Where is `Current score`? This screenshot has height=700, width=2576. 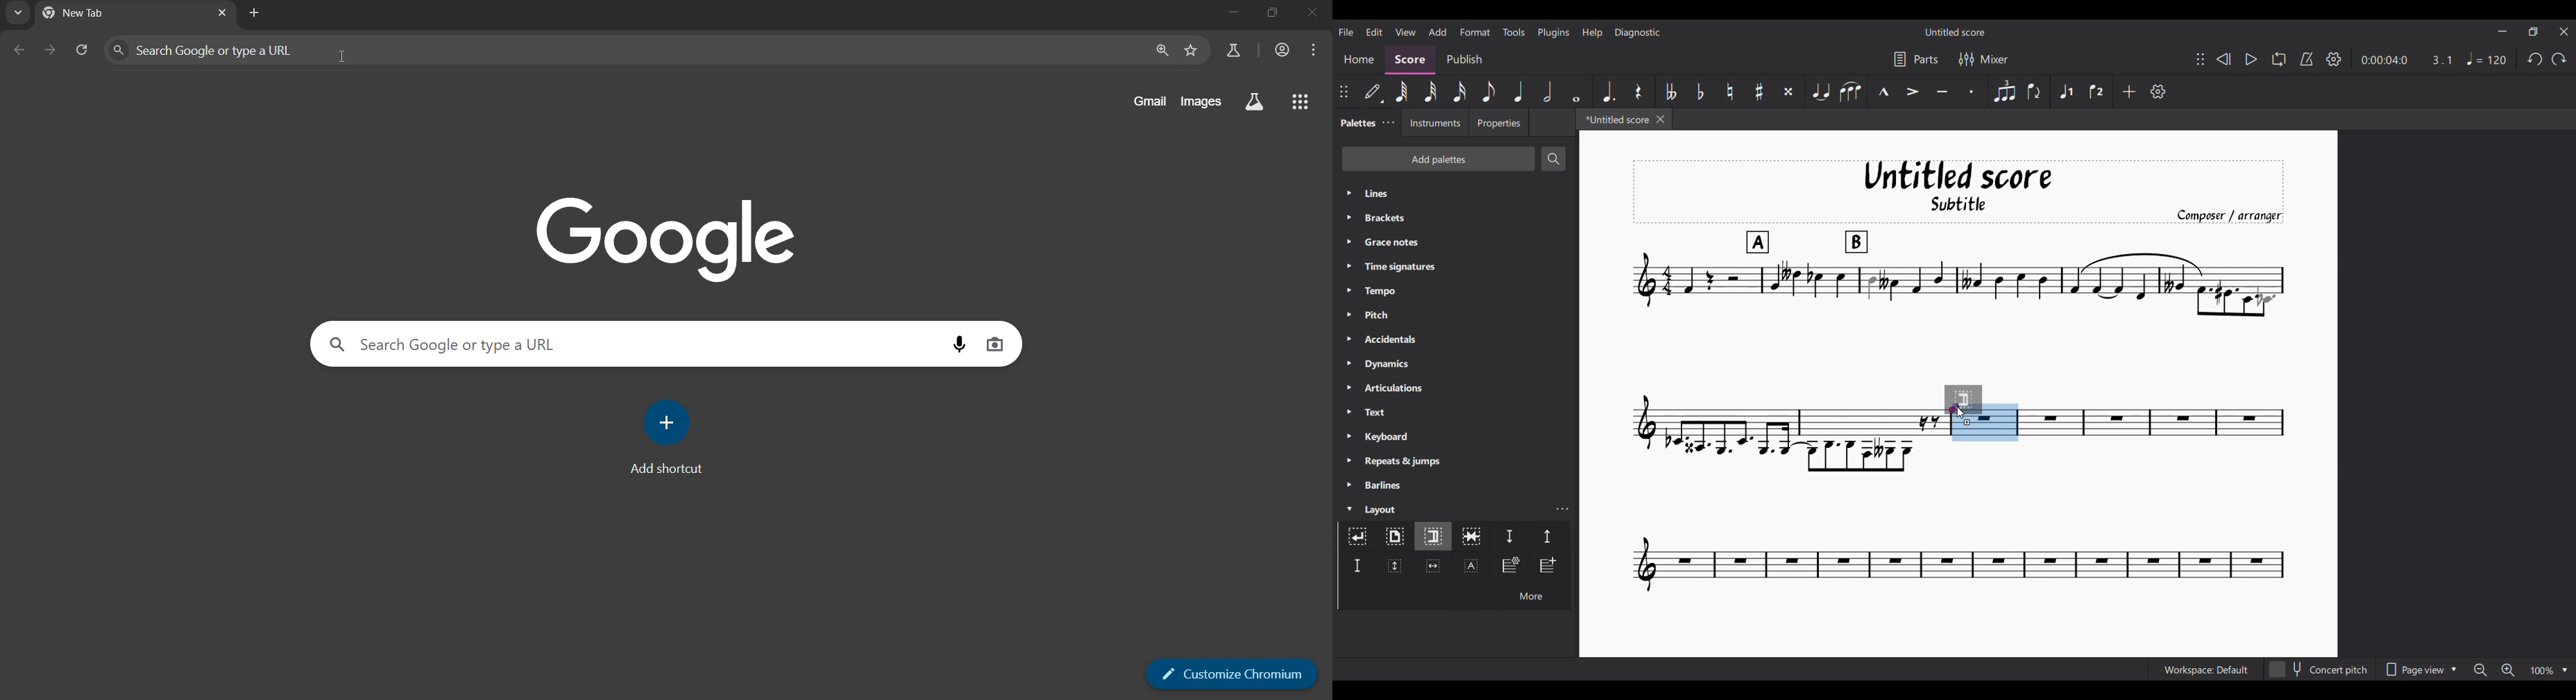 Current score is located at coordinates (1957, 272).